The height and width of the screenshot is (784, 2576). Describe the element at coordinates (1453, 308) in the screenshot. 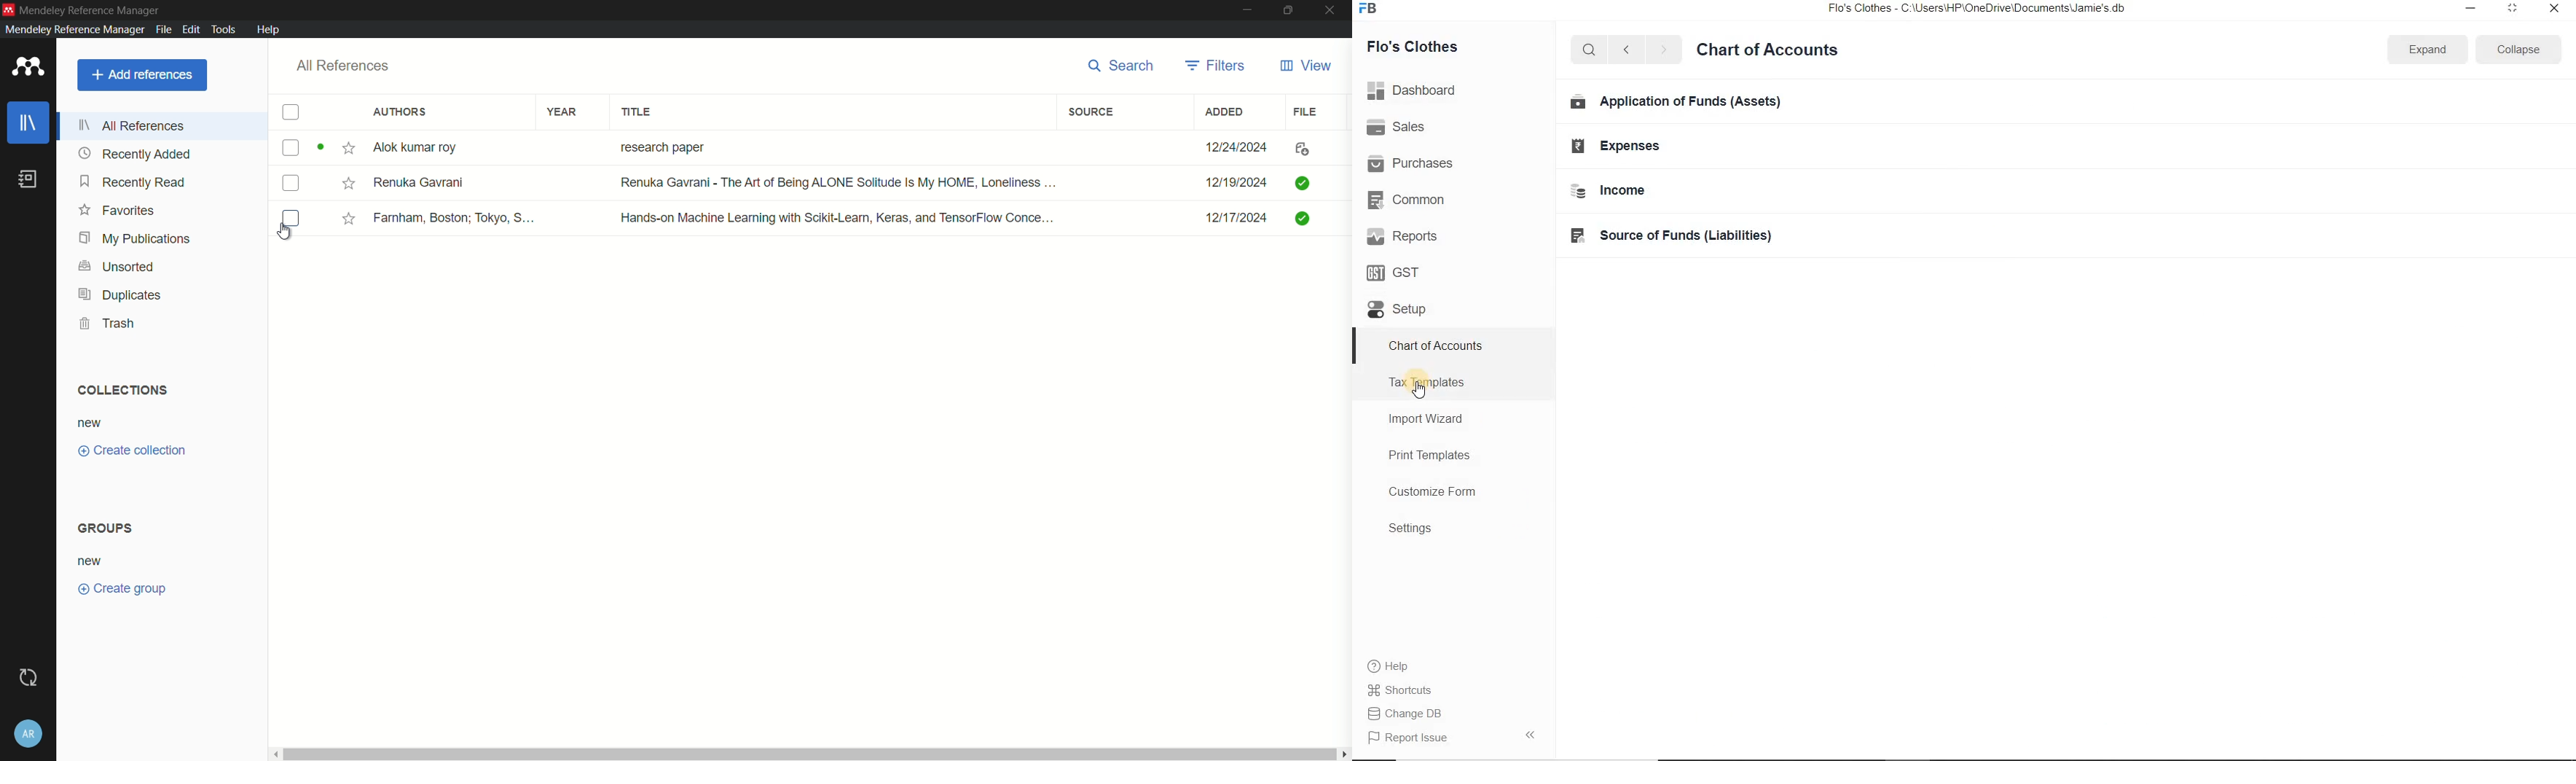

I see `Setup` at that location.